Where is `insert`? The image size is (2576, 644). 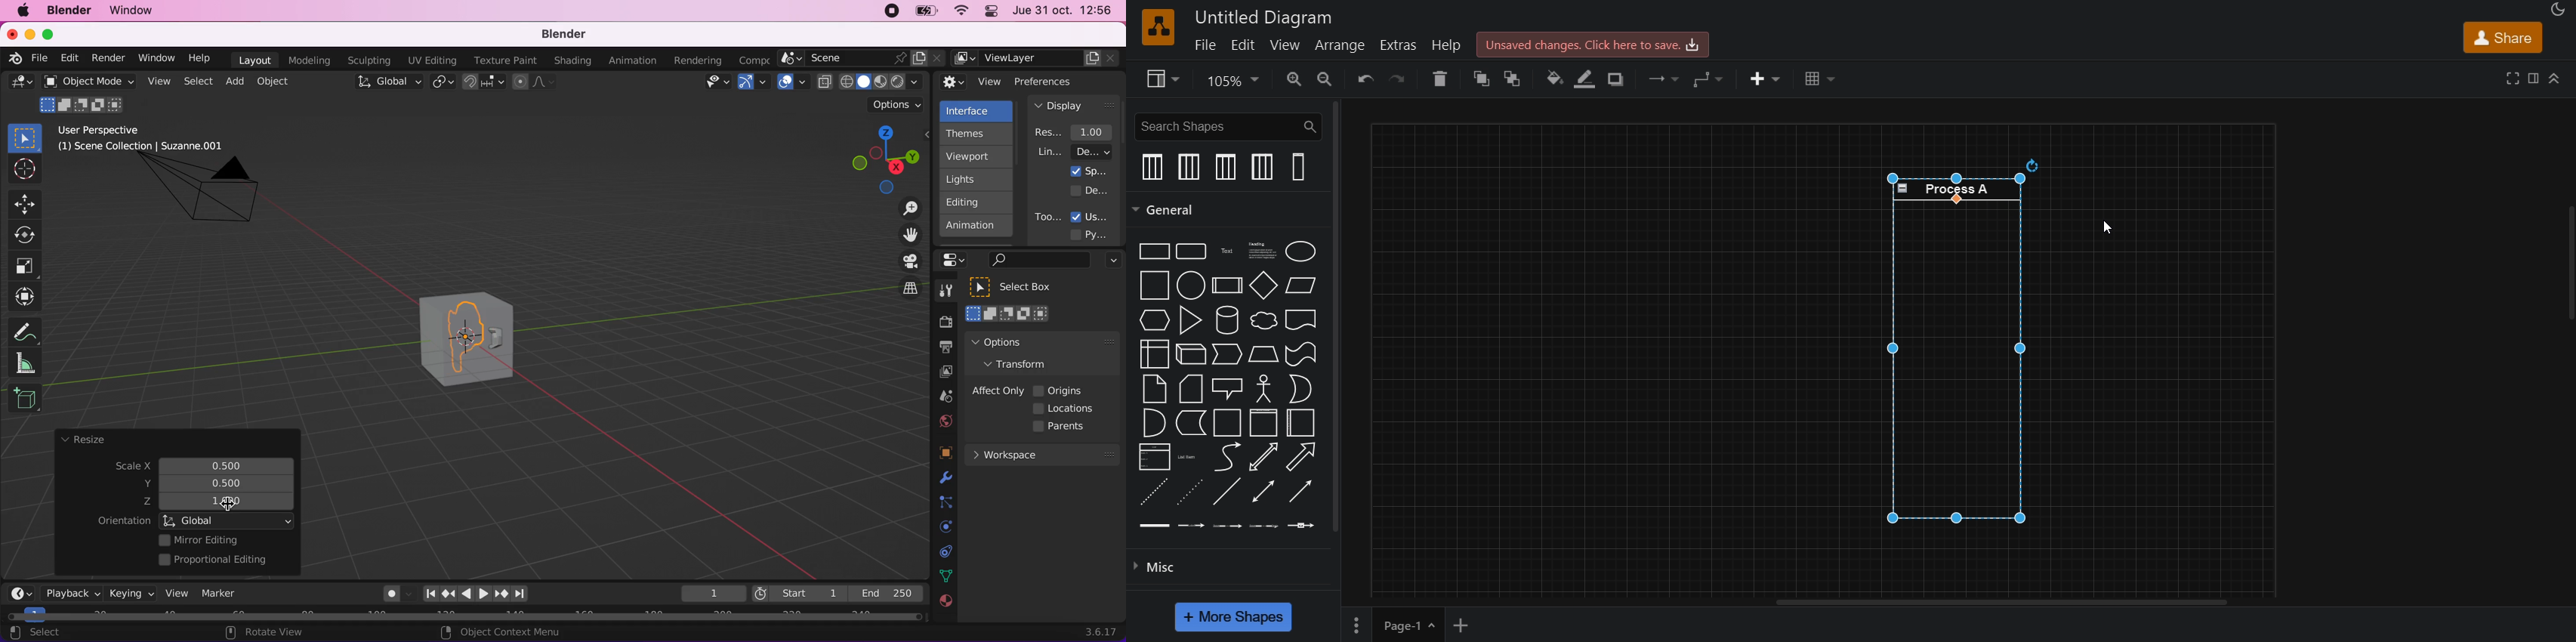 insert is located at coordinates (1766, 79).